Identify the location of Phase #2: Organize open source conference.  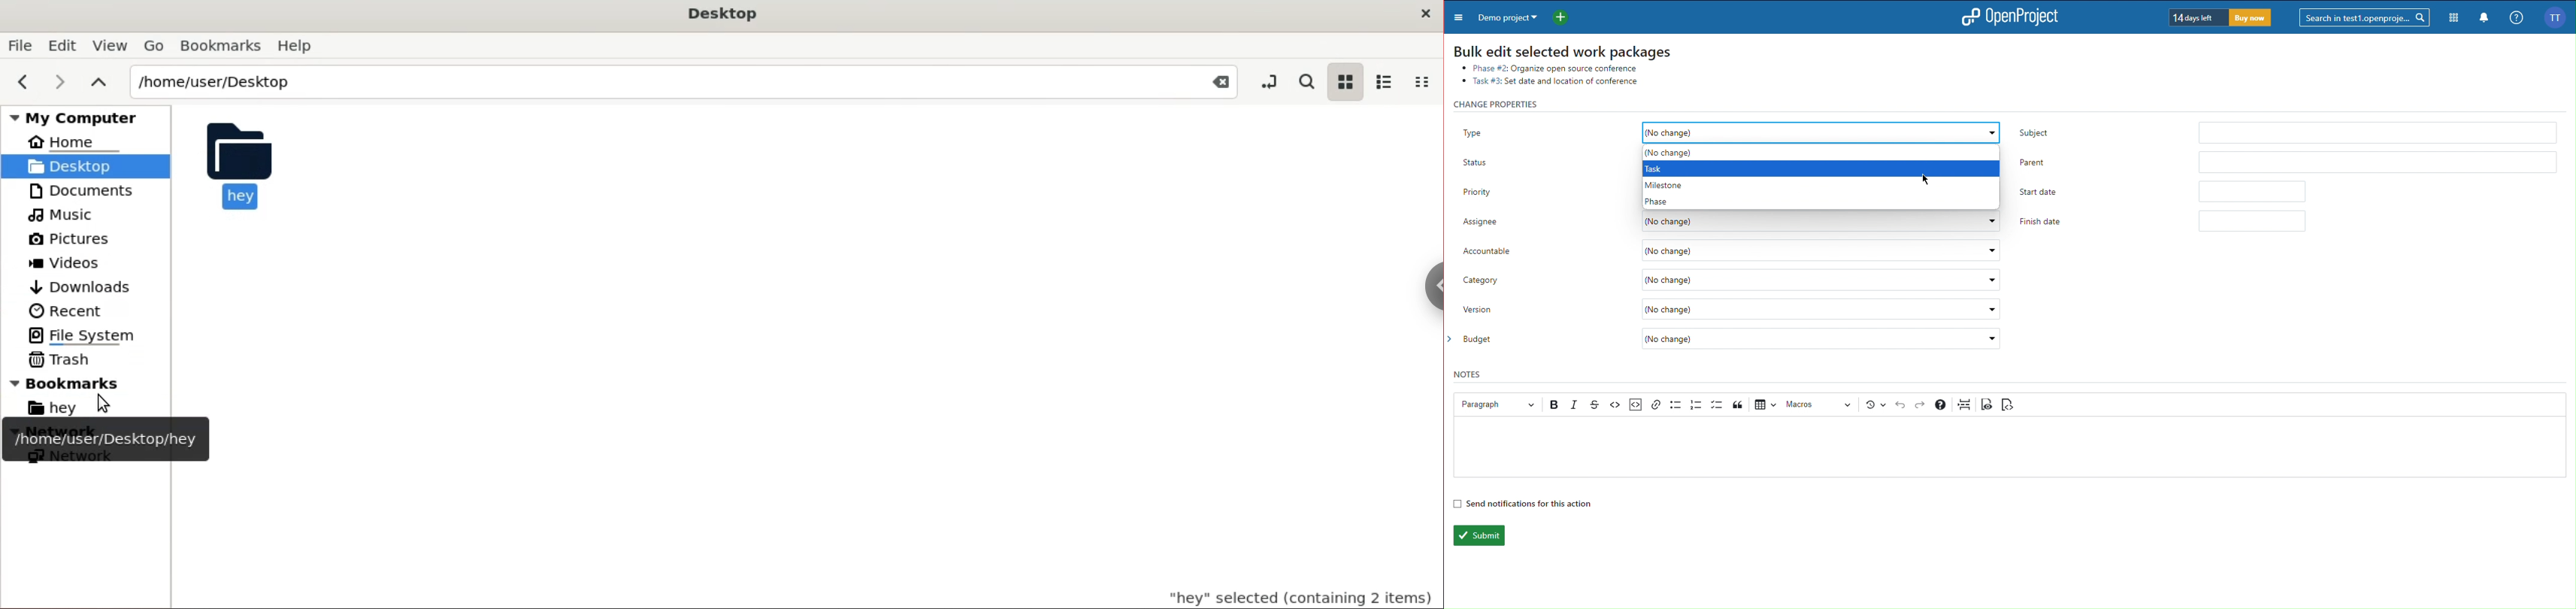
(1556, 67).